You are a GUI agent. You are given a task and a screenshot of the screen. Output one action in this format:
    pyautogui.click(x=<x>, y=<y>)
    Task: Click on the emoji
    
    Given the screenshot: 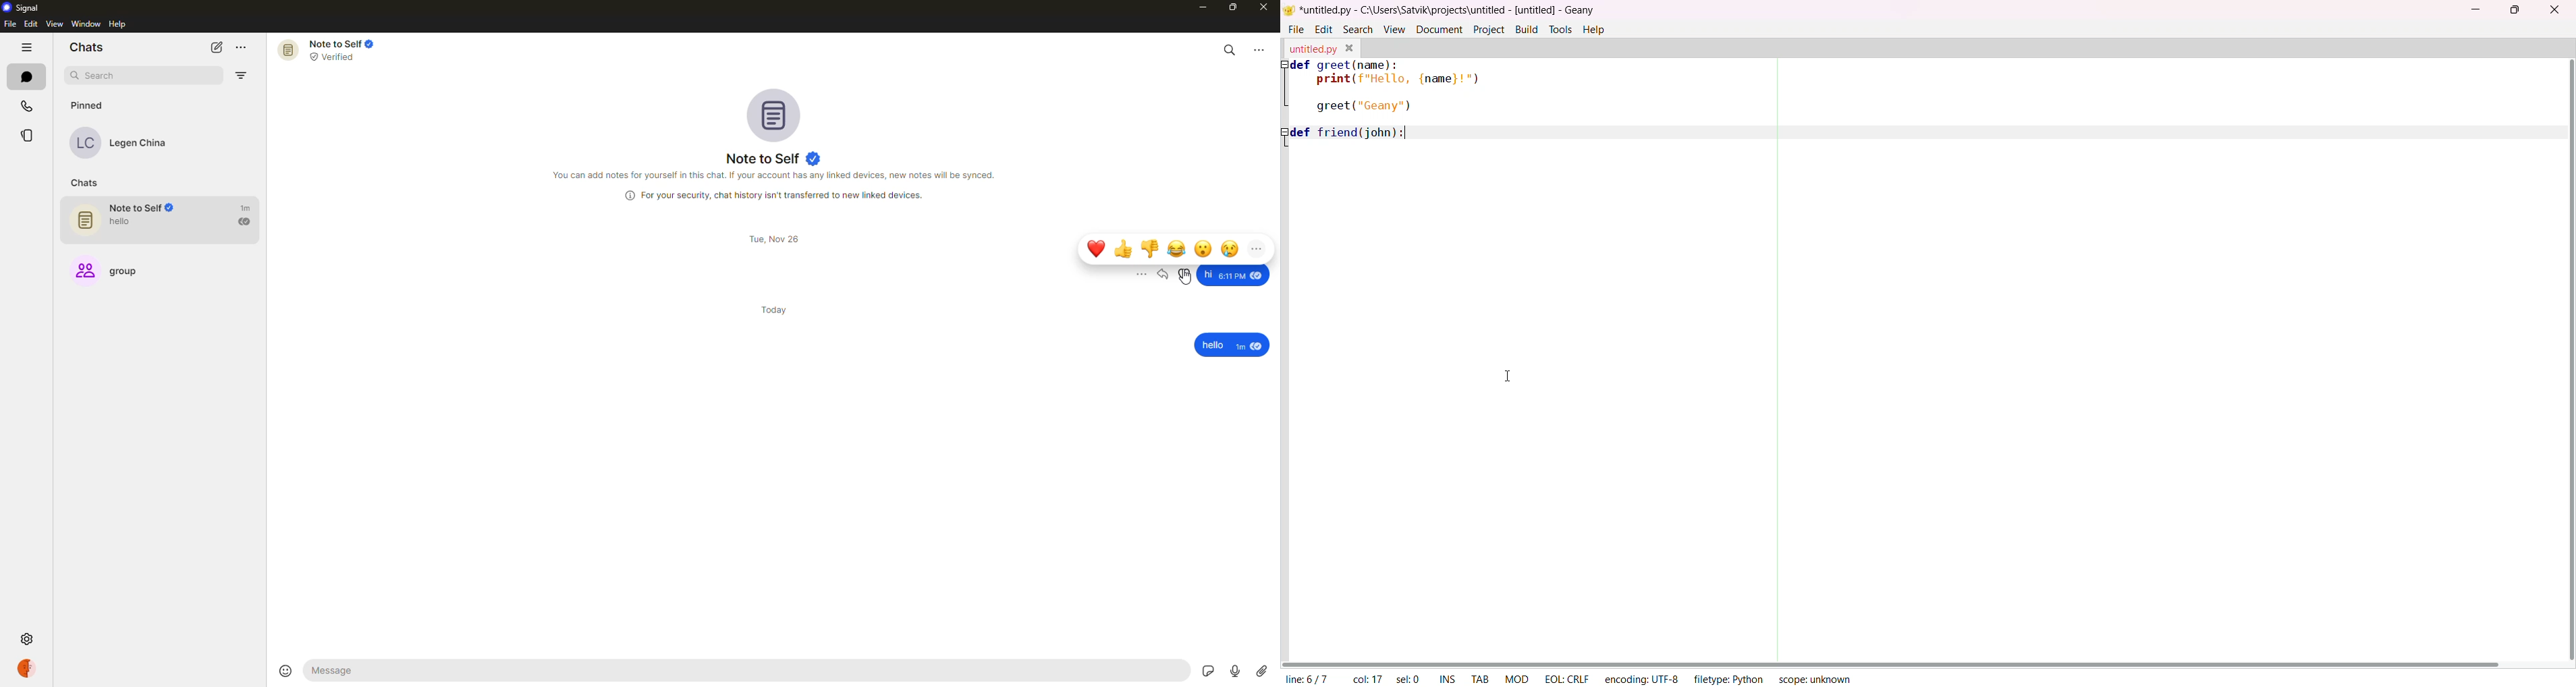 What is the action you would take?
    pyautogui.click(x=286, y=670)
    